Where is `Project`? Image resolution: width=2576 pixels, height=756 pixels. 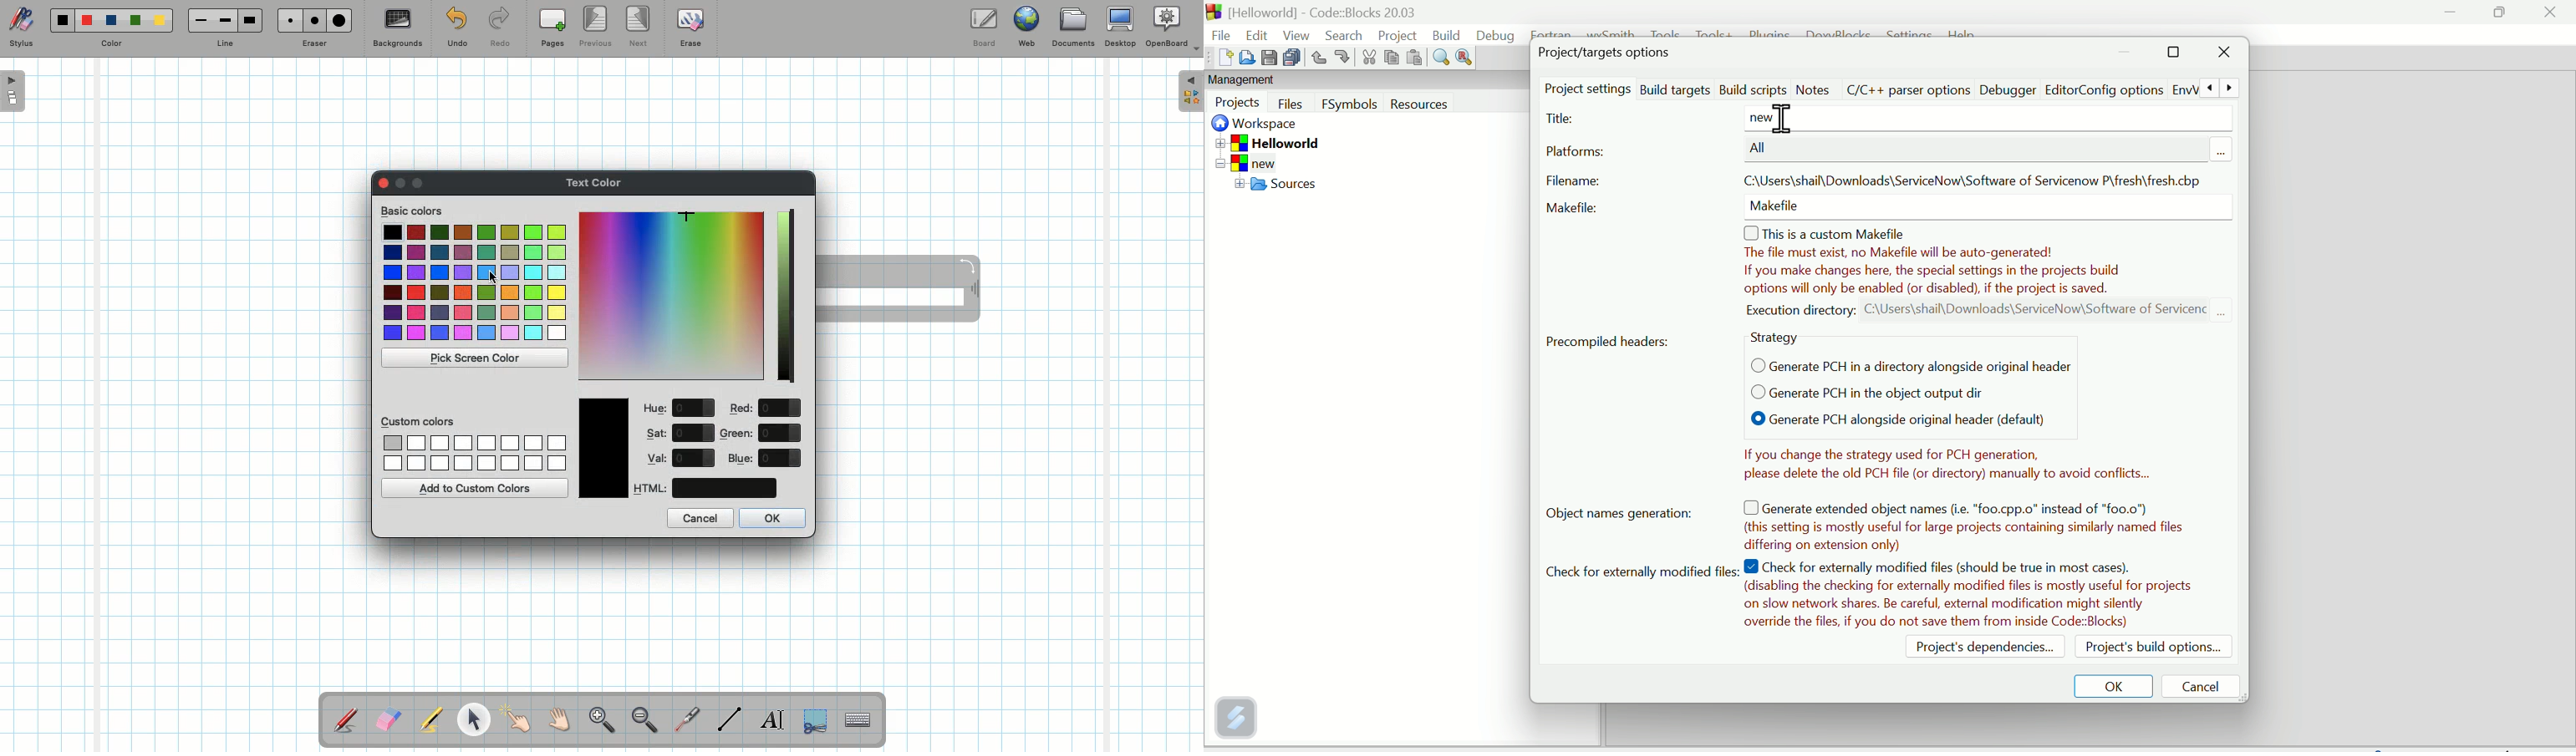
Project is located at coordinates (1397, 36).